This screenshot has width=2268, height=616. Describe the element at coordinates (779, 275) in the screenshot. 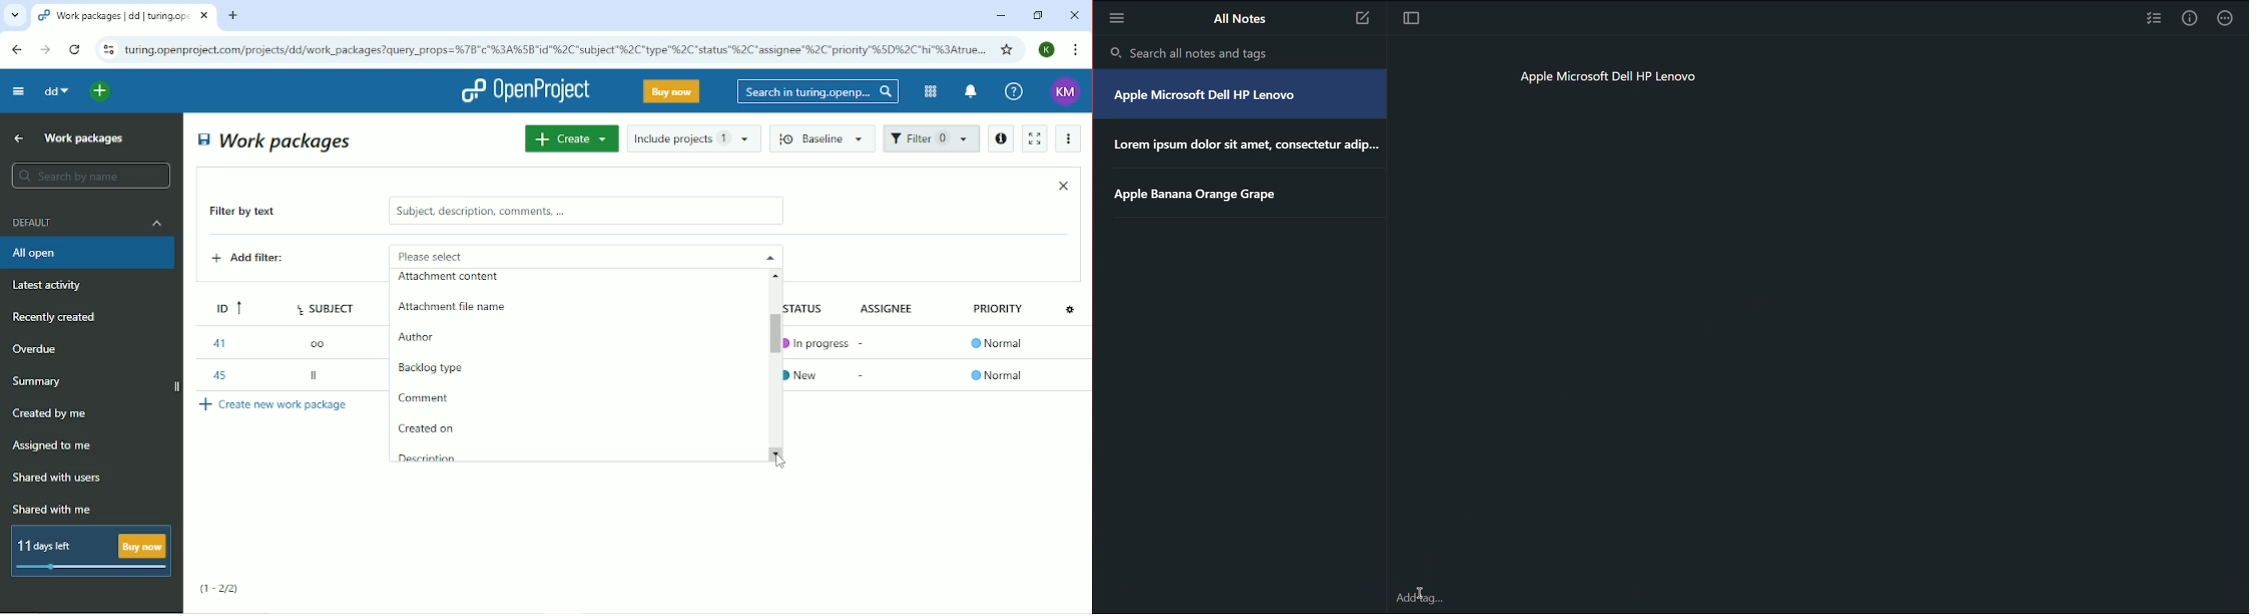

I see `scroll up` at that location.